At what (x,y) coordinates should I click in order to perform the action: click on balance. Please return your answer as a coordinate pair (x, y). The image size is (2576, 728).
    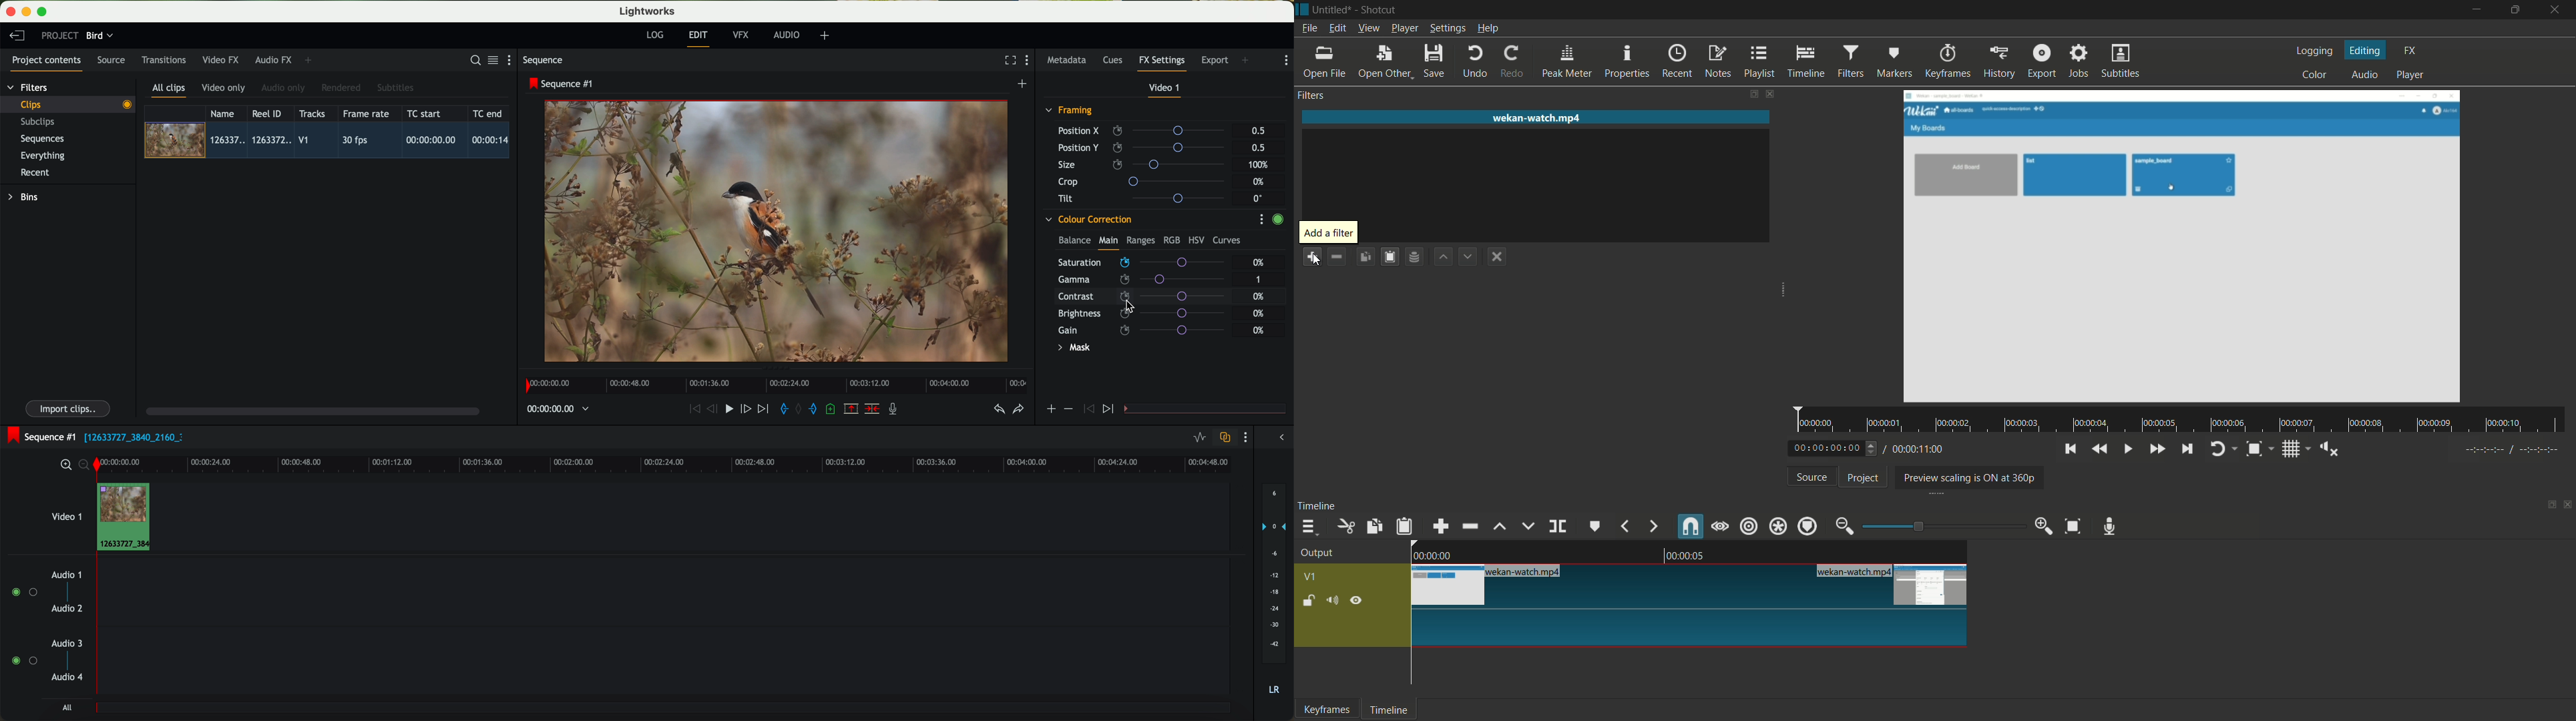
    Looking at the image, I should click on (1074, 241).